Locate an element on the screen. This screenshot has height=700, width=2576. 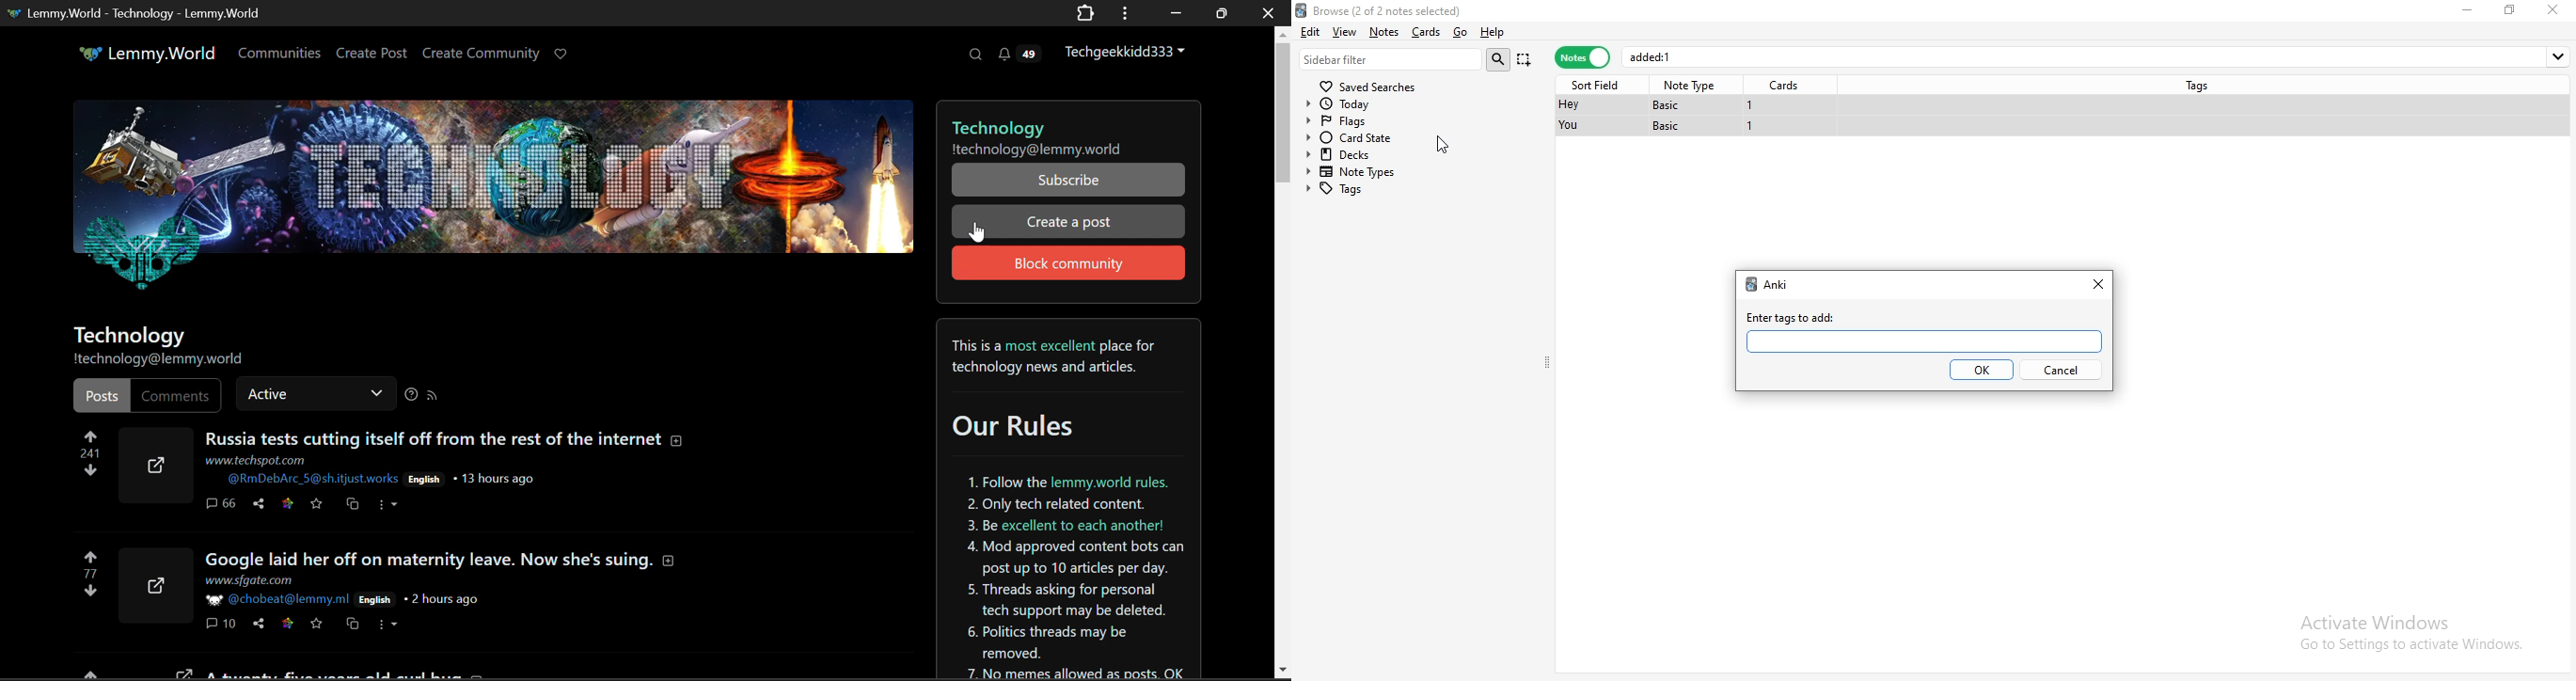
Lemmy.World - Technology - Lemmy.World is located at coordinates (137, 14).